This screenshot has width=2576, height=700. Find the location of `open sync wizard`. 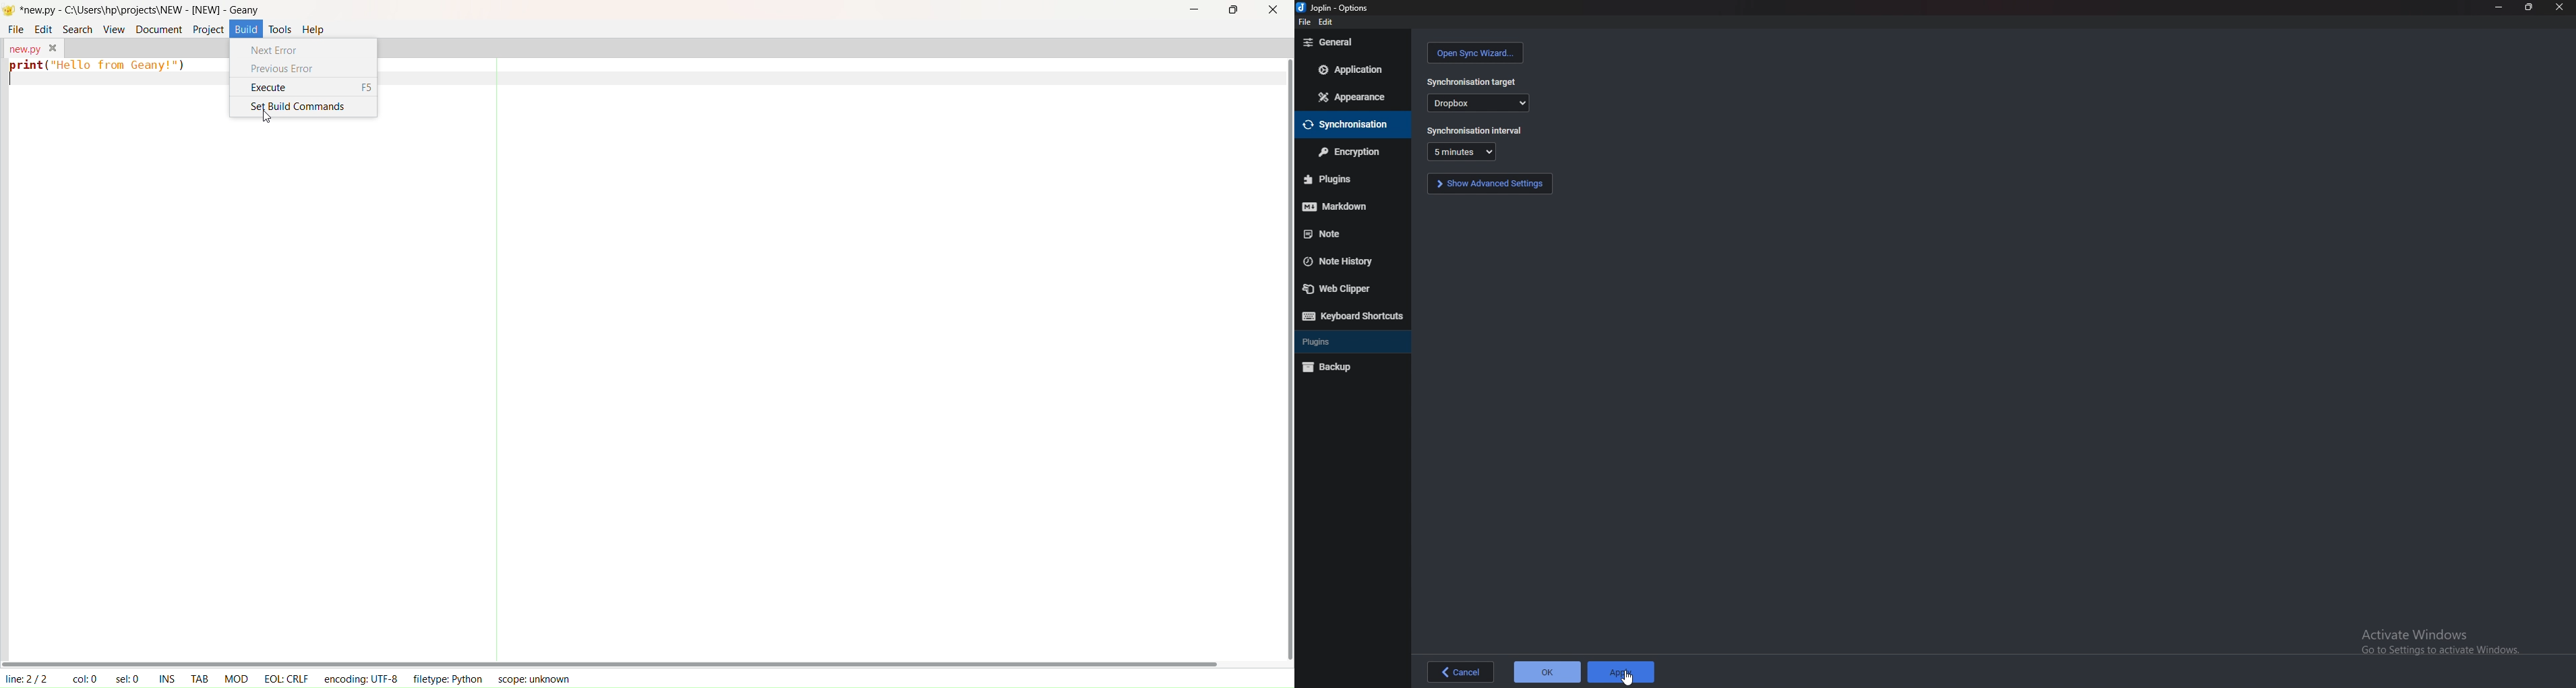

open sync wizard is located at coordinates (1475, 53).